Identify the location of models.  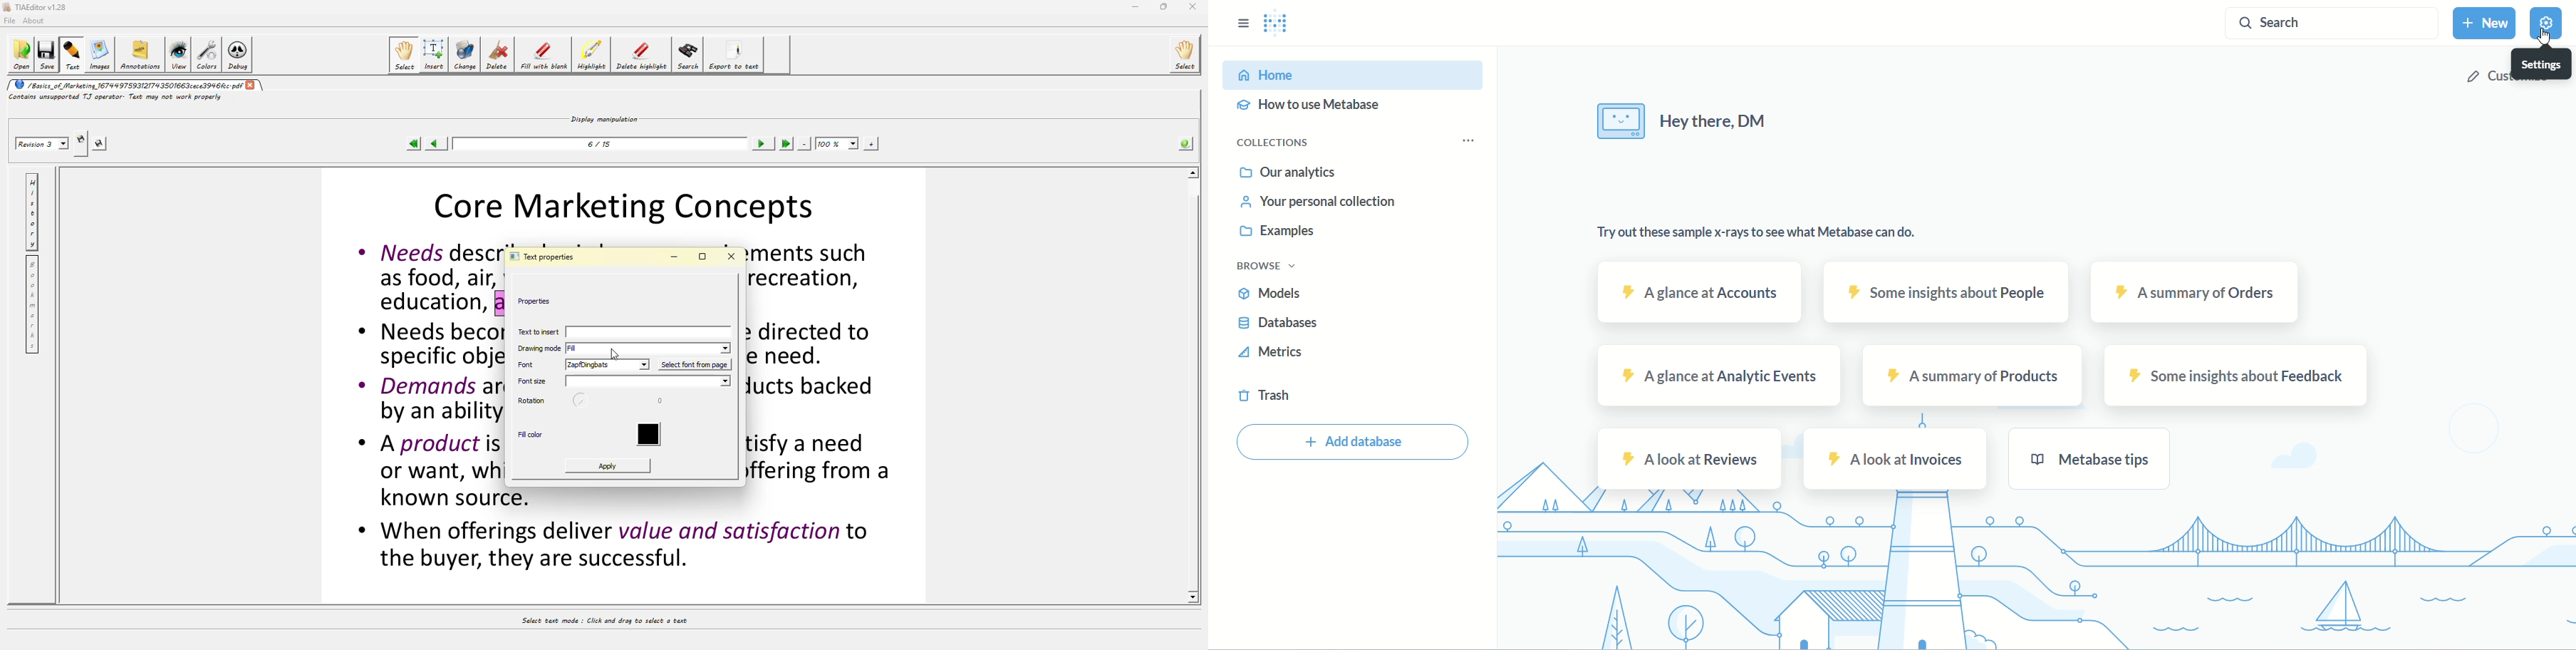
(1272, 294).